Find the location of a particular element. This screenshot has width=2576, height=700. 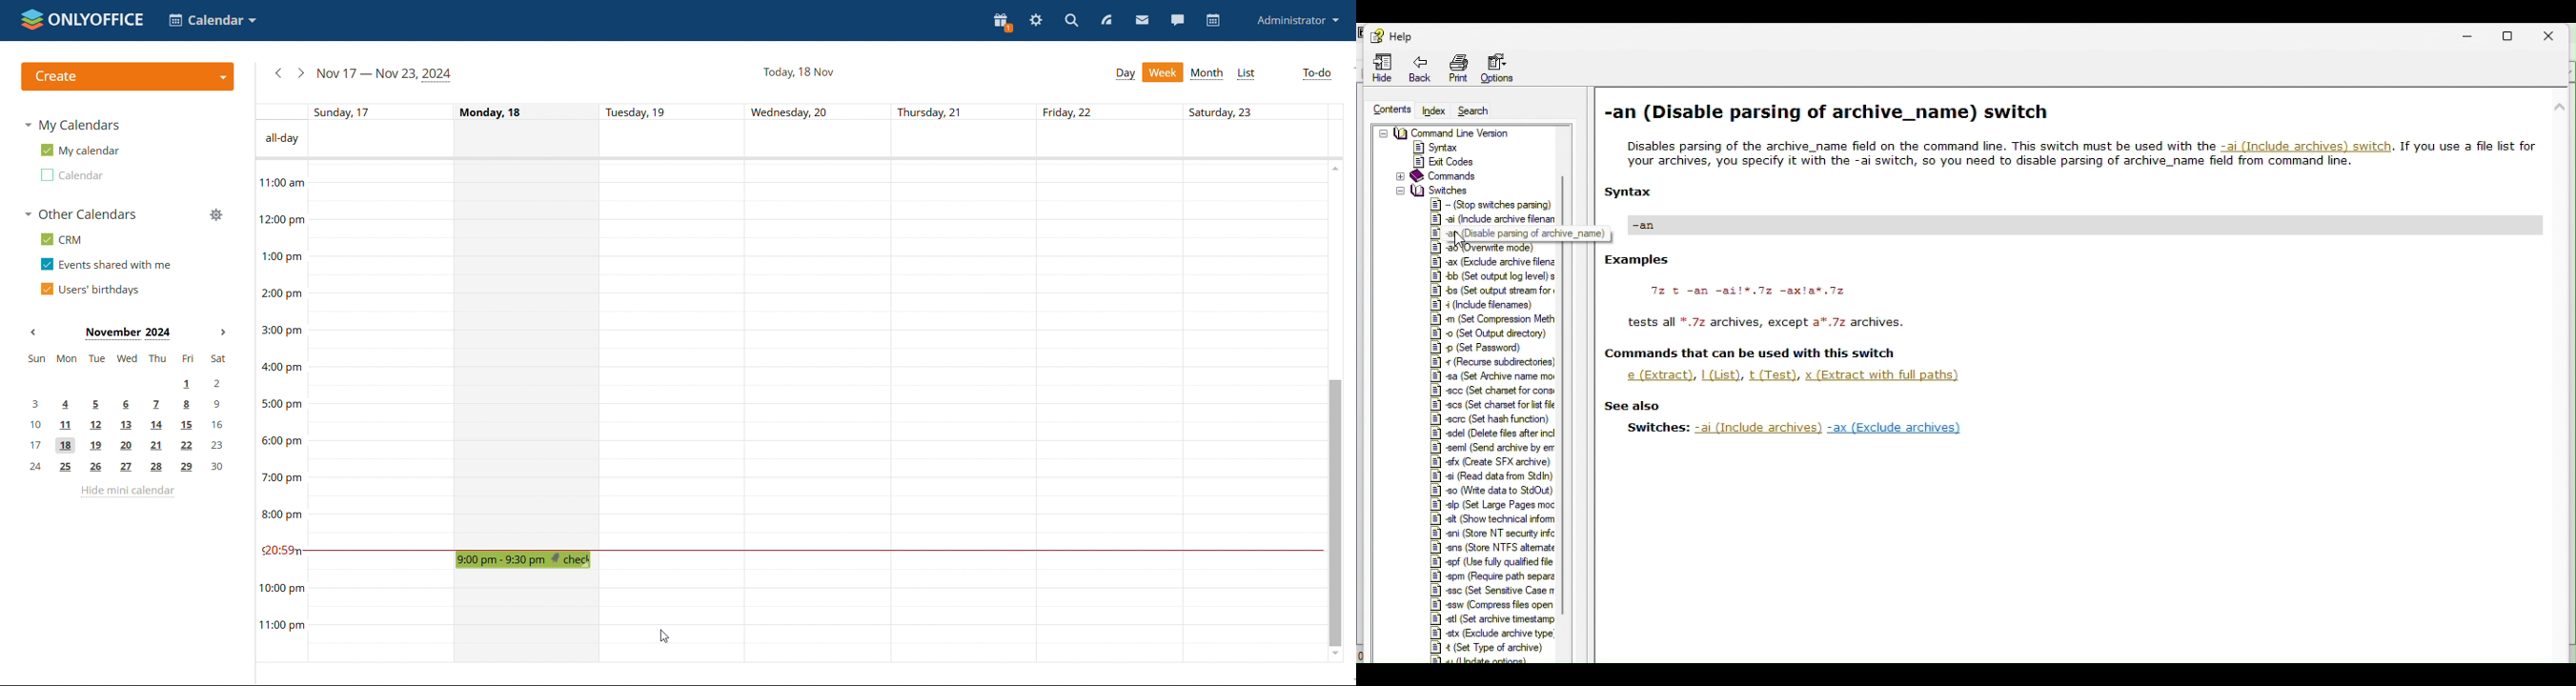

See also is located at coordinates (1633, 405).